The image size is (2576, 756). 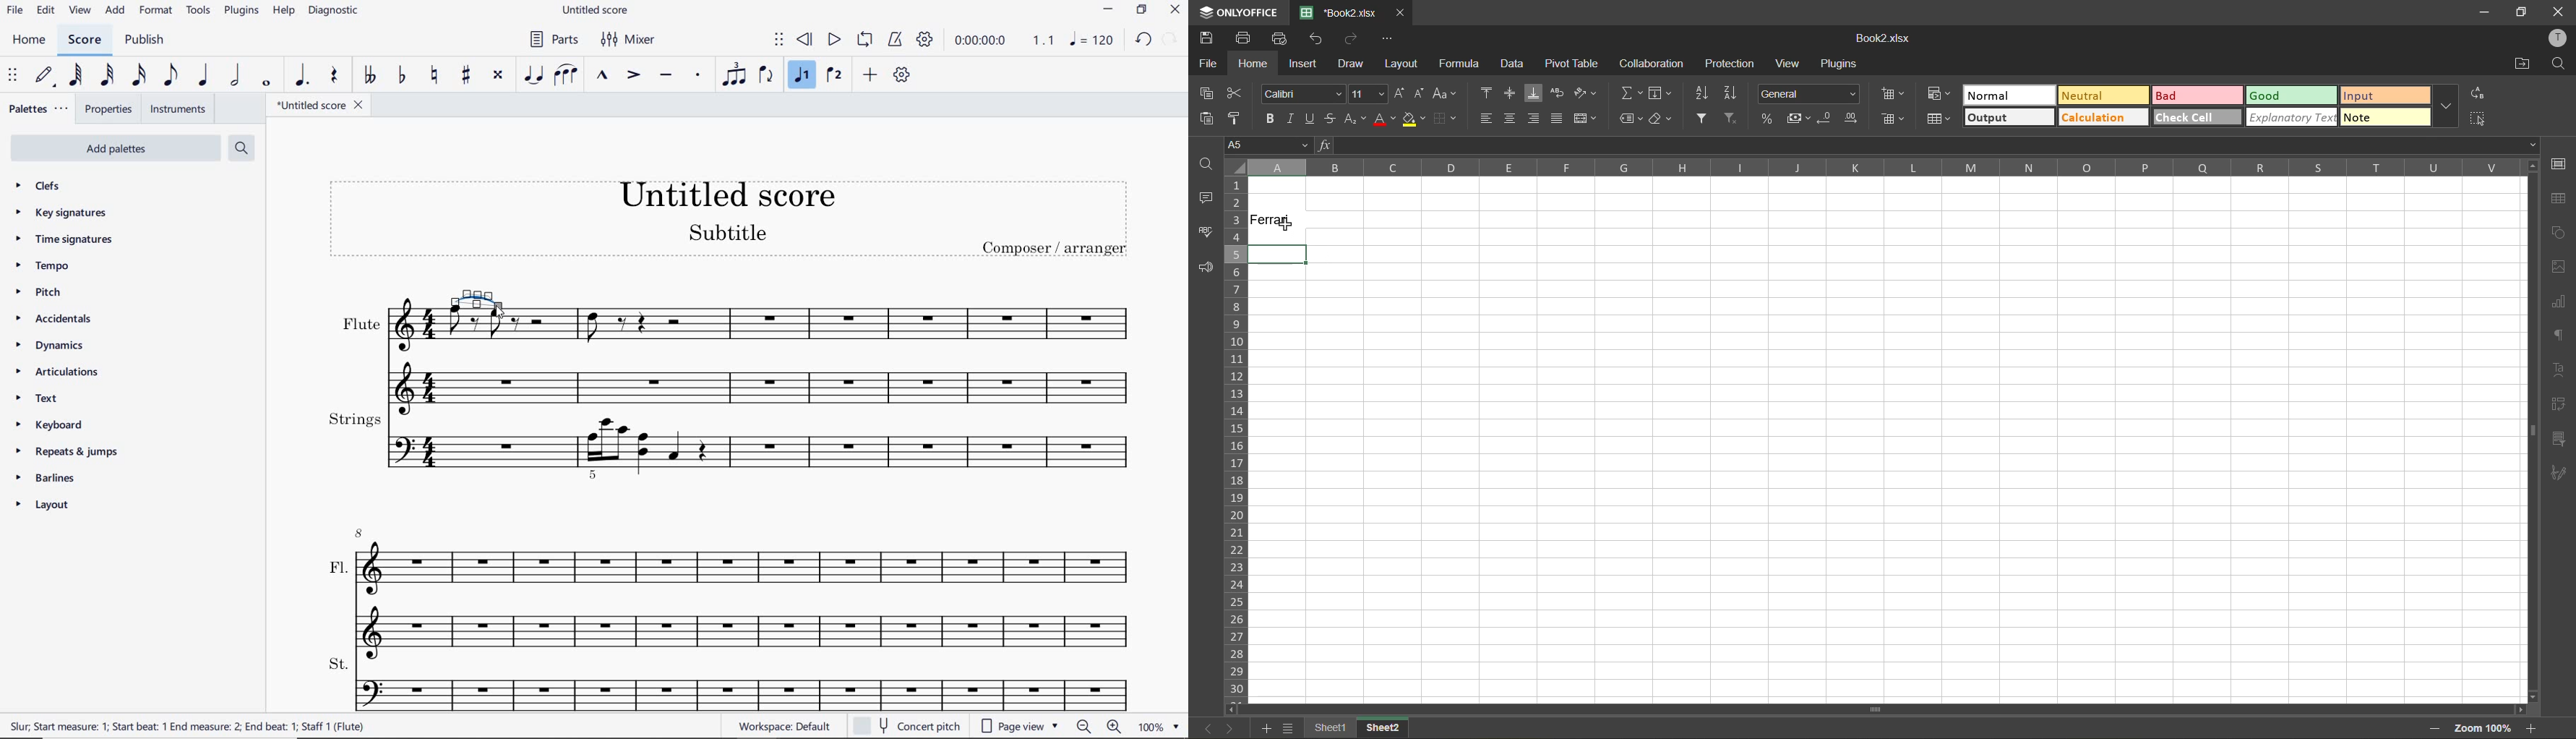 What do you see at coordinates (1892, 120) in the screenshot?
I see `delete cells` at bounding box center [1892, 120].